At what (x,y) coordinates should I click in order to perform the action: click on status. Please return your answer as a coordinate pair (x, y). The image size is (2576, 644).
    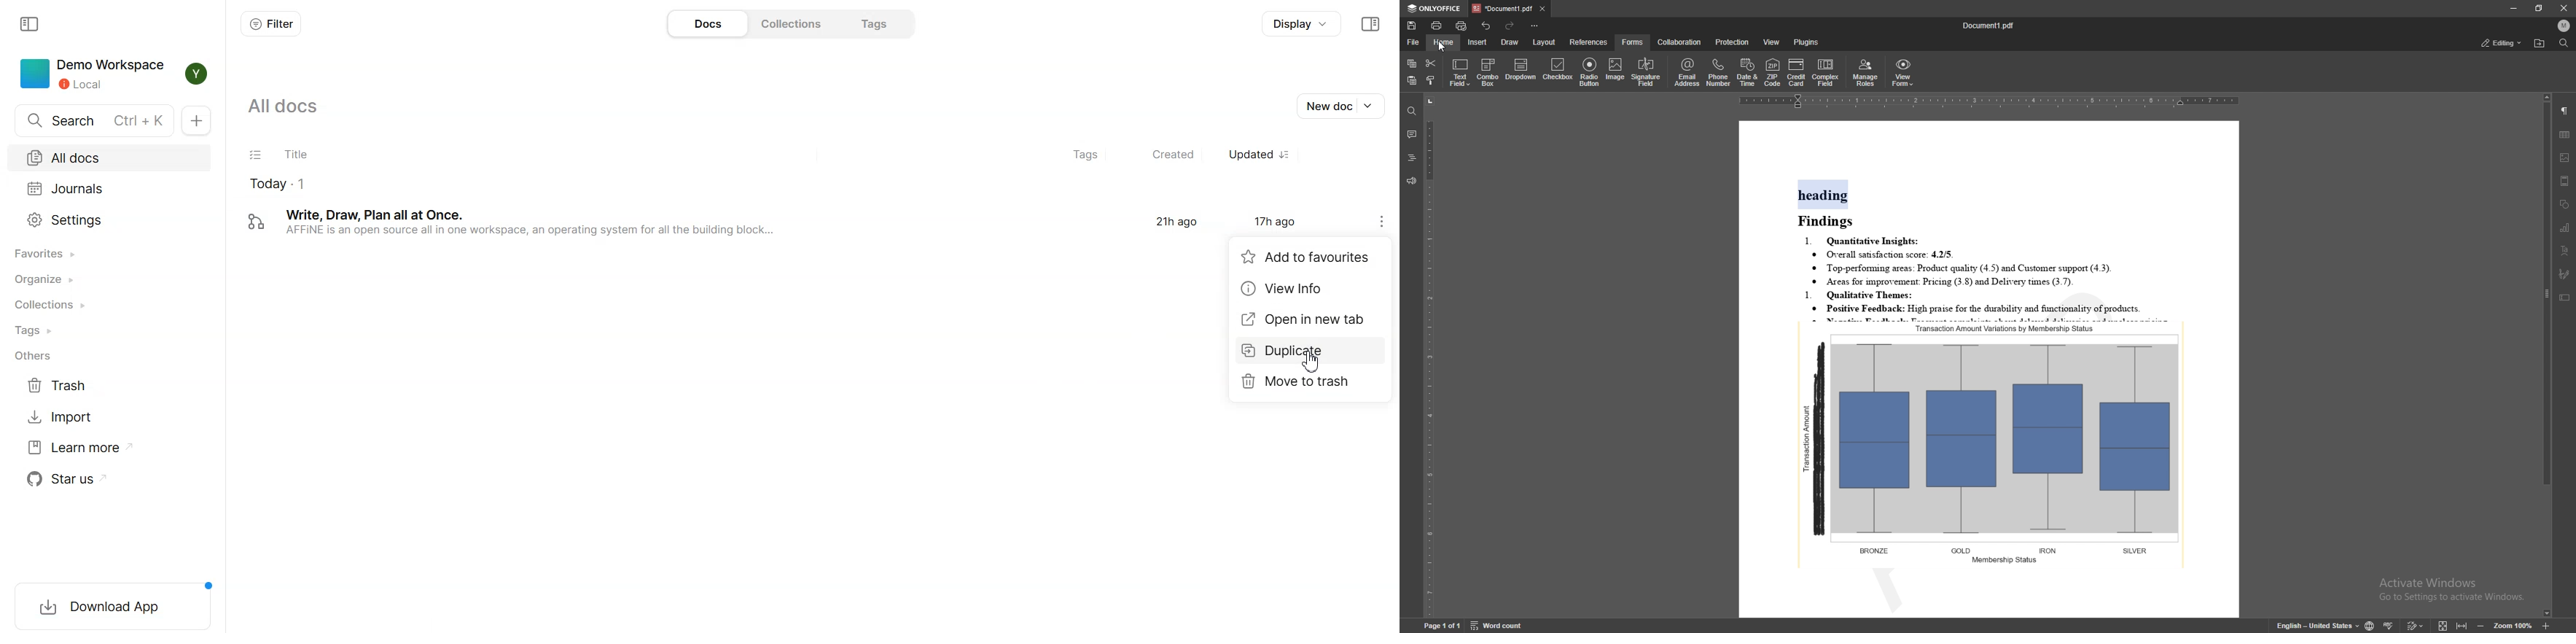
    Looking at the image, I should click on (2502, 43).